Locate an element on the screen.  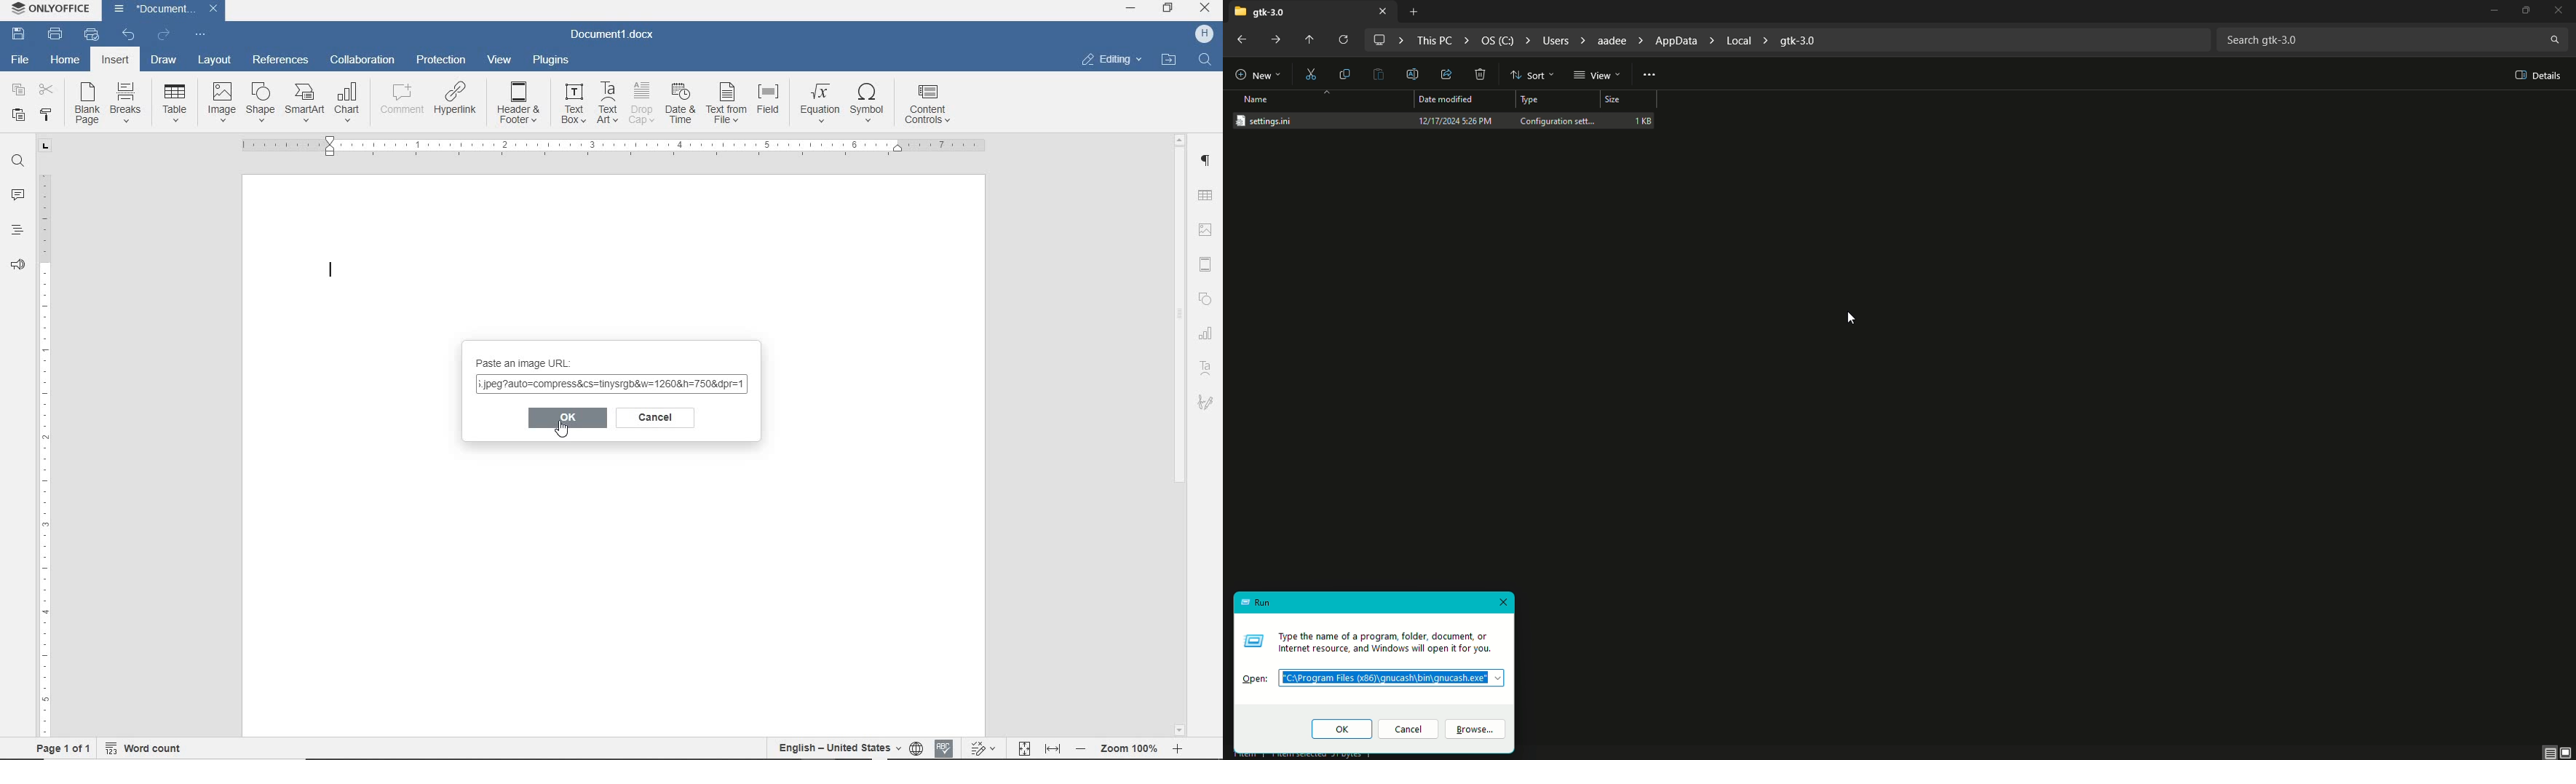
New is located at coordinates (1257, 73).